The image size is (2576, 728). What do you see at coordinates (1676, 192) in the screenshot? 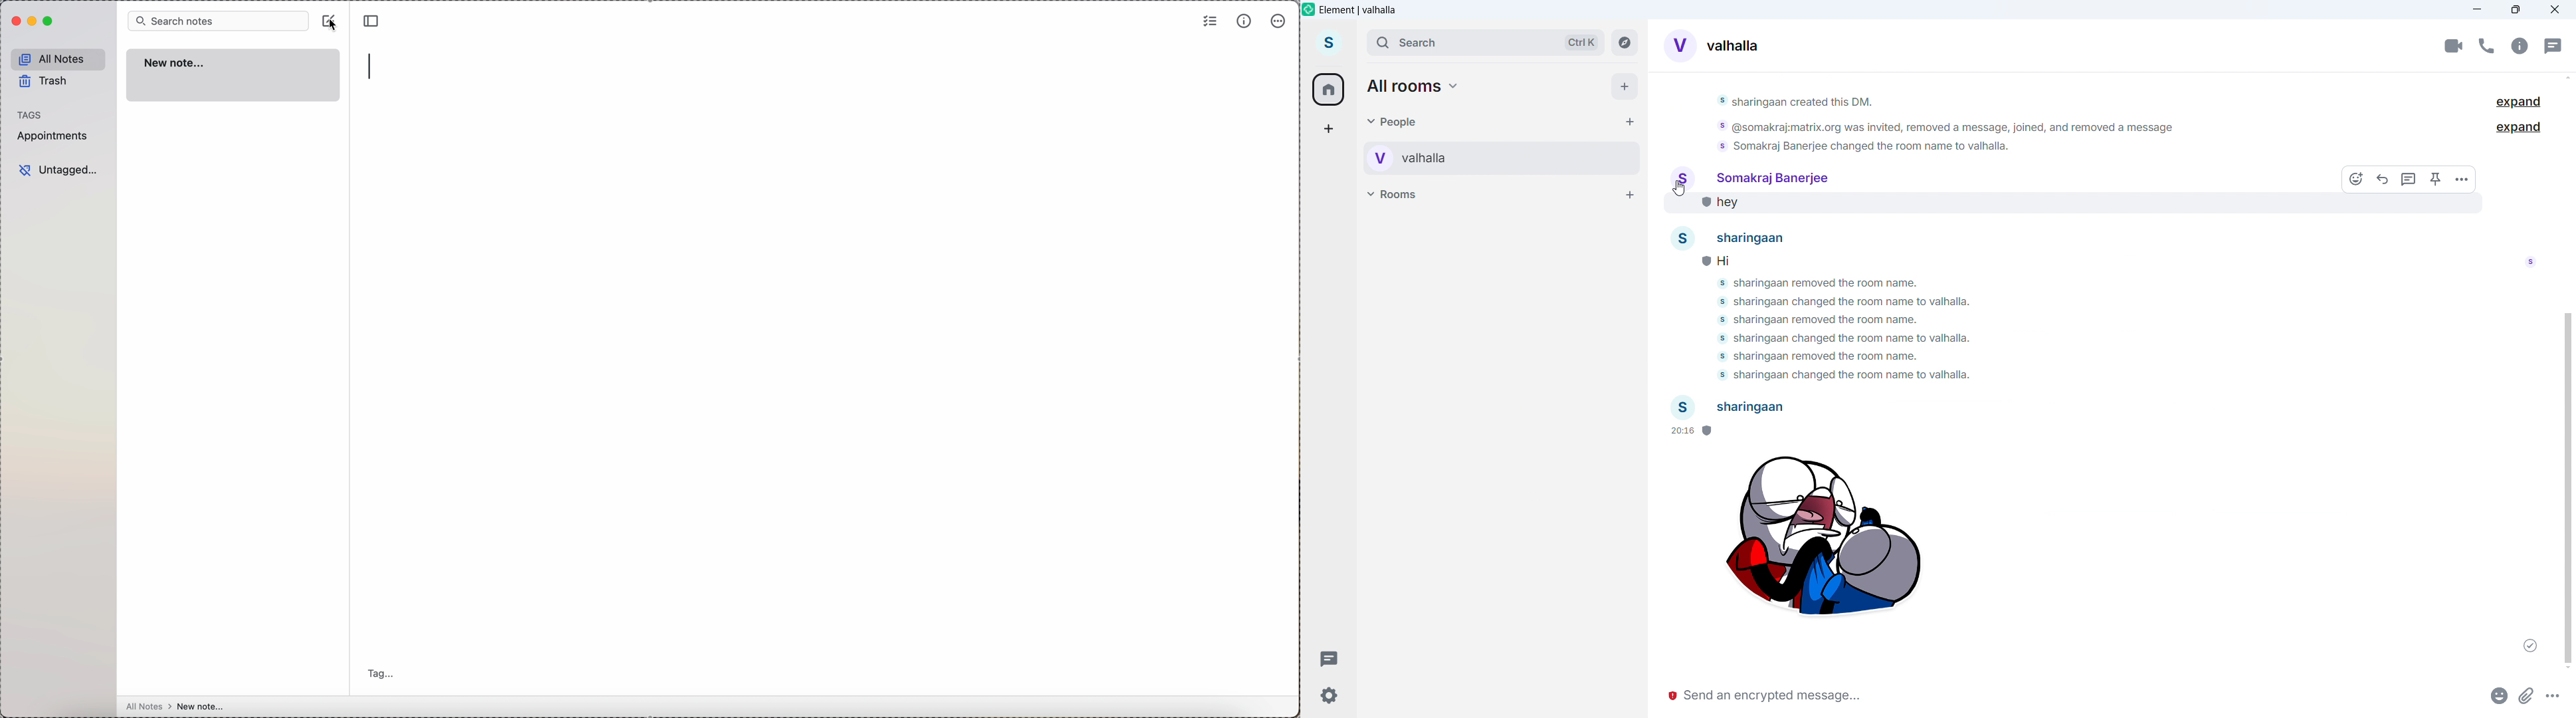
I see `cursor  movement` at bounding box center [1676, 192].